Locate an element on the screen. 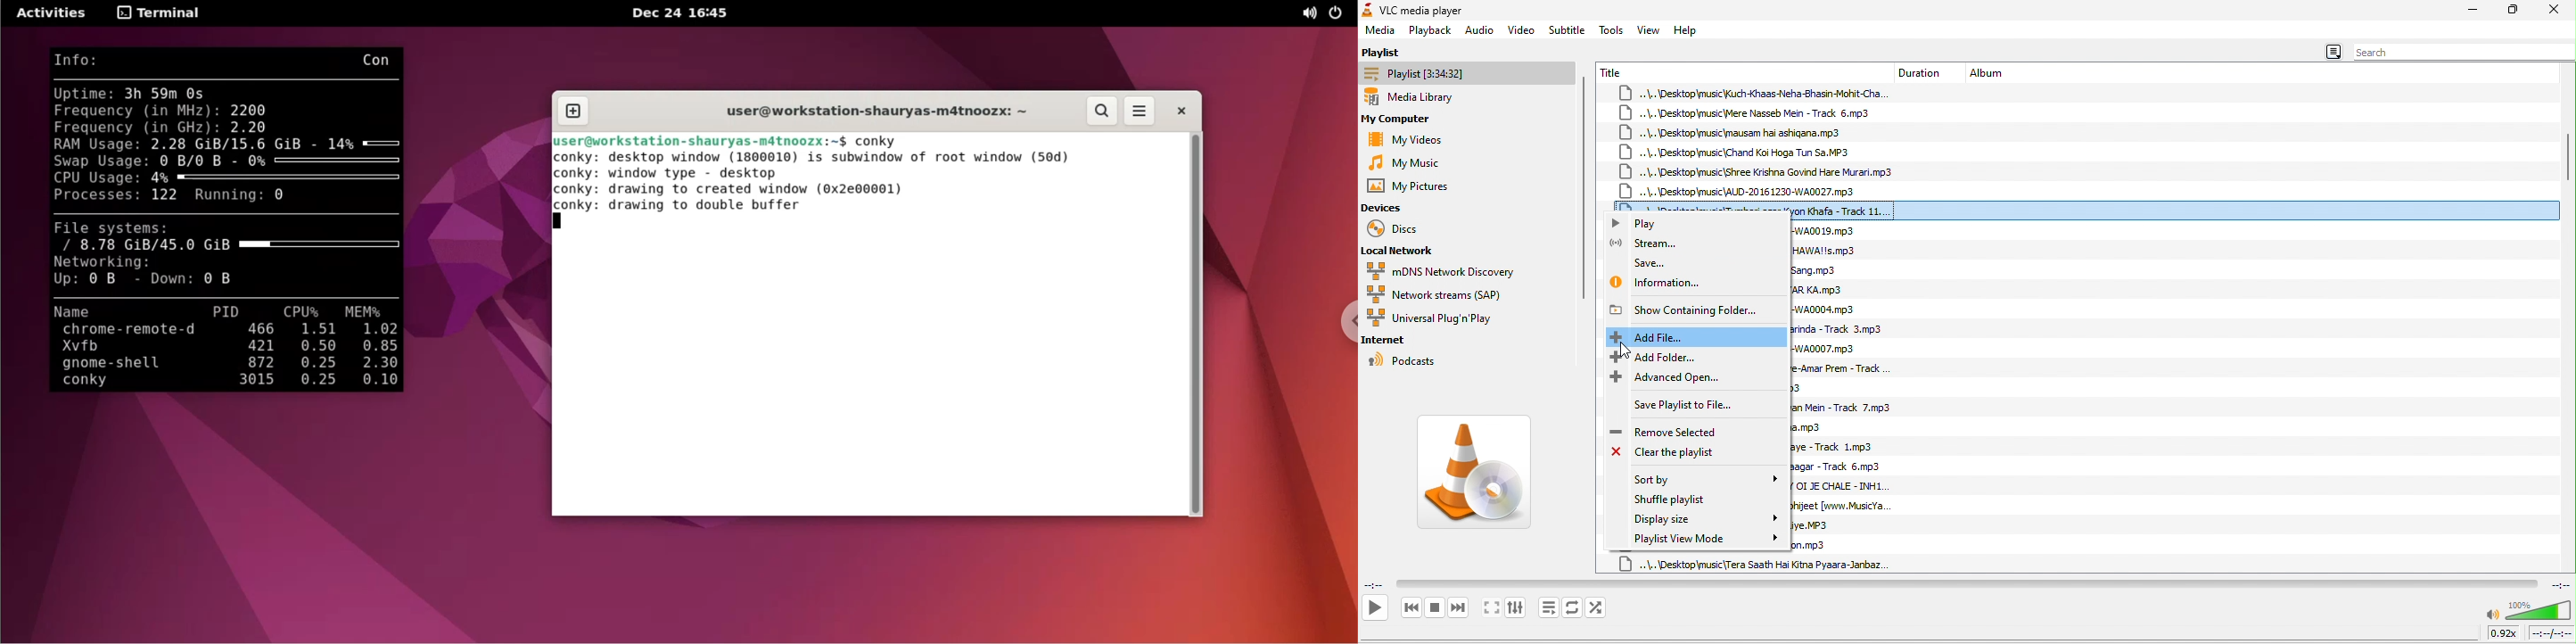 Image resolution: width=2576 pixels, height=644 pixels. next media is located at coordinates (1459, 609).